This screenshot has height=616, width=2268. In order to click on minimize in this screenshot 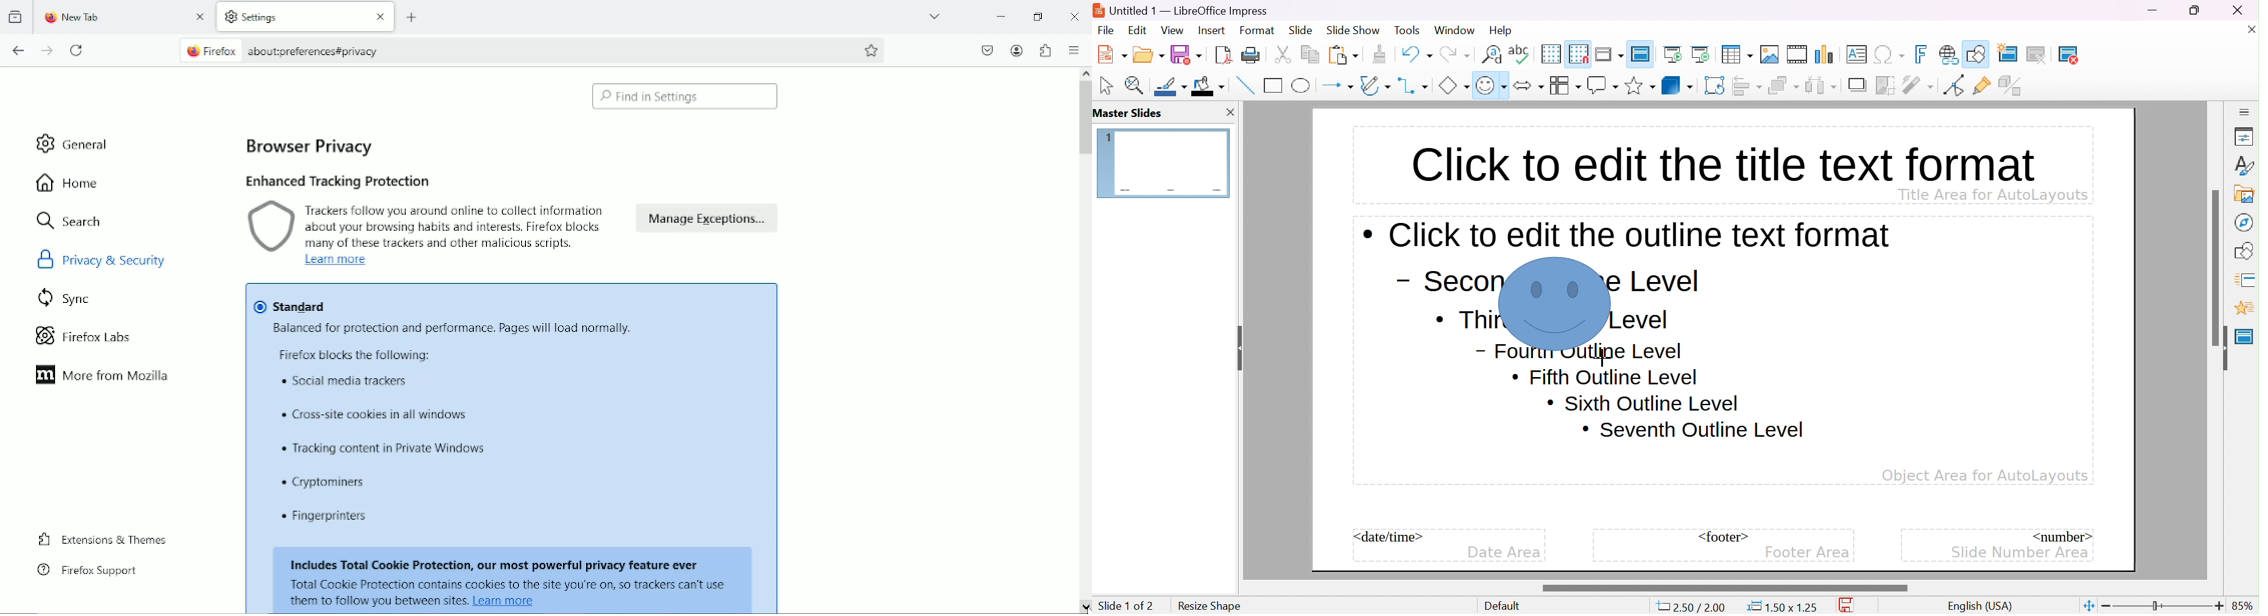, I will do `click(1001, 15)`.